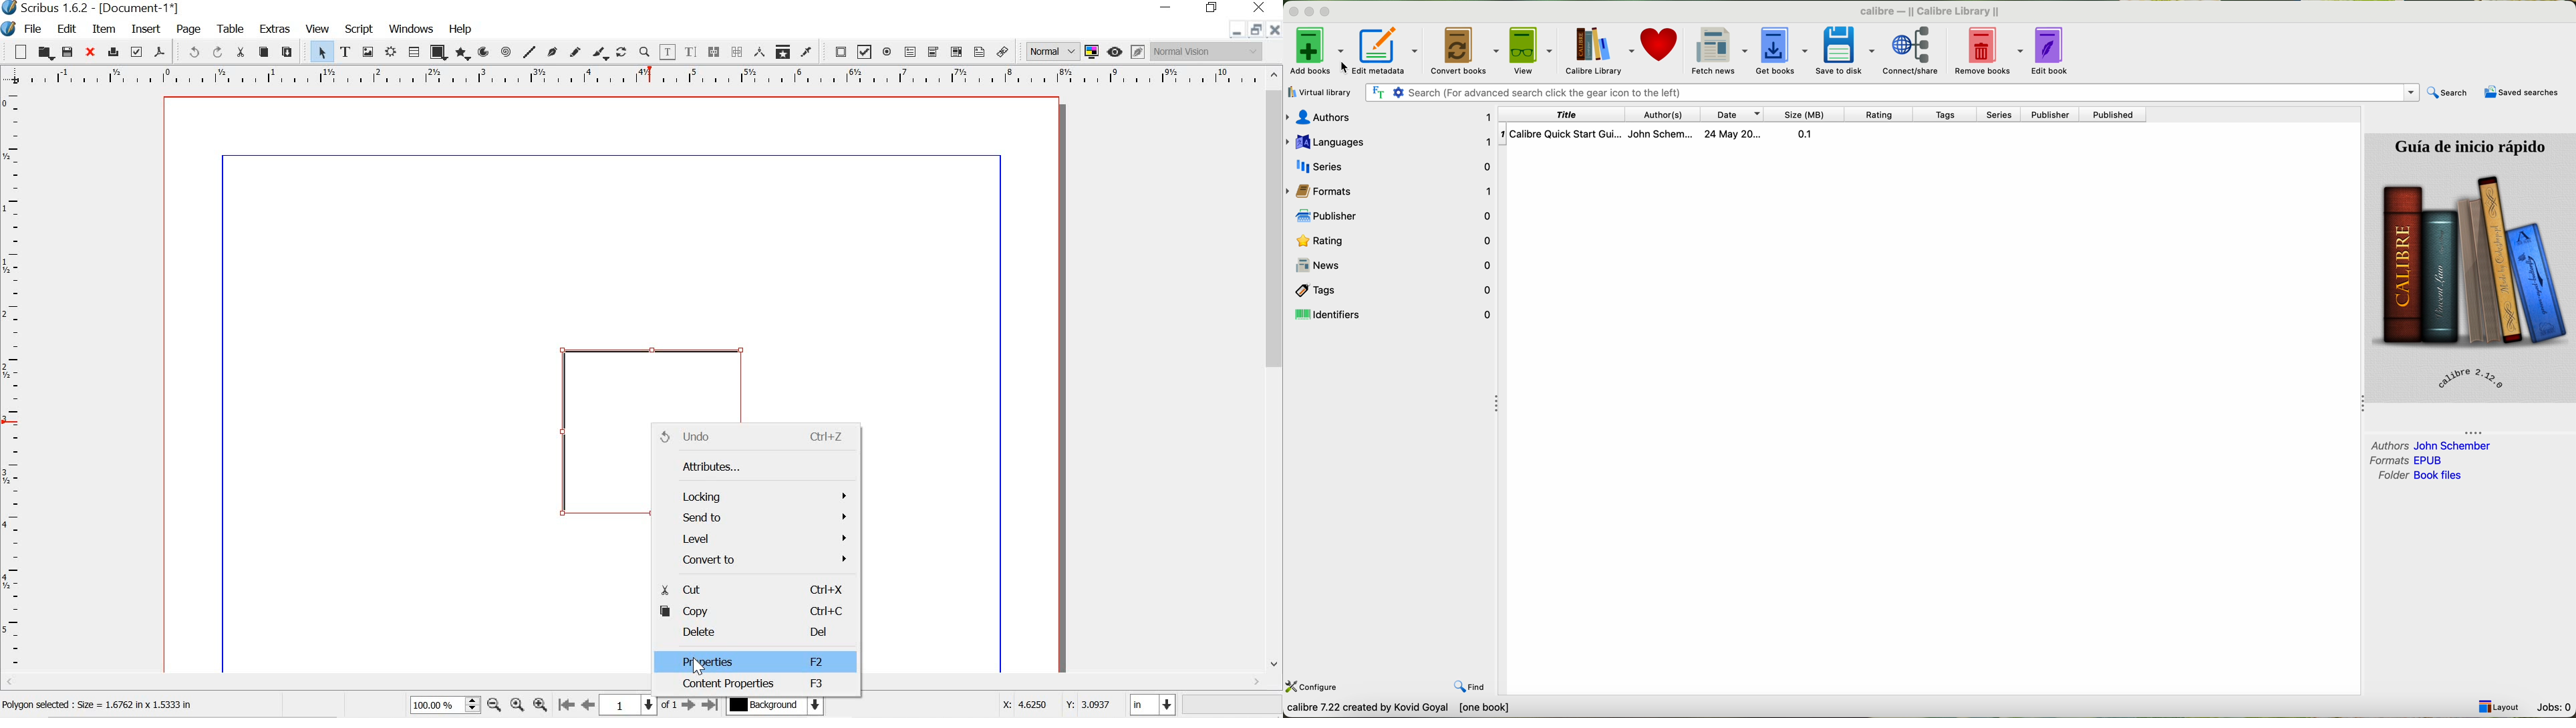  I want to click on fetch news, so click(1720, 49).